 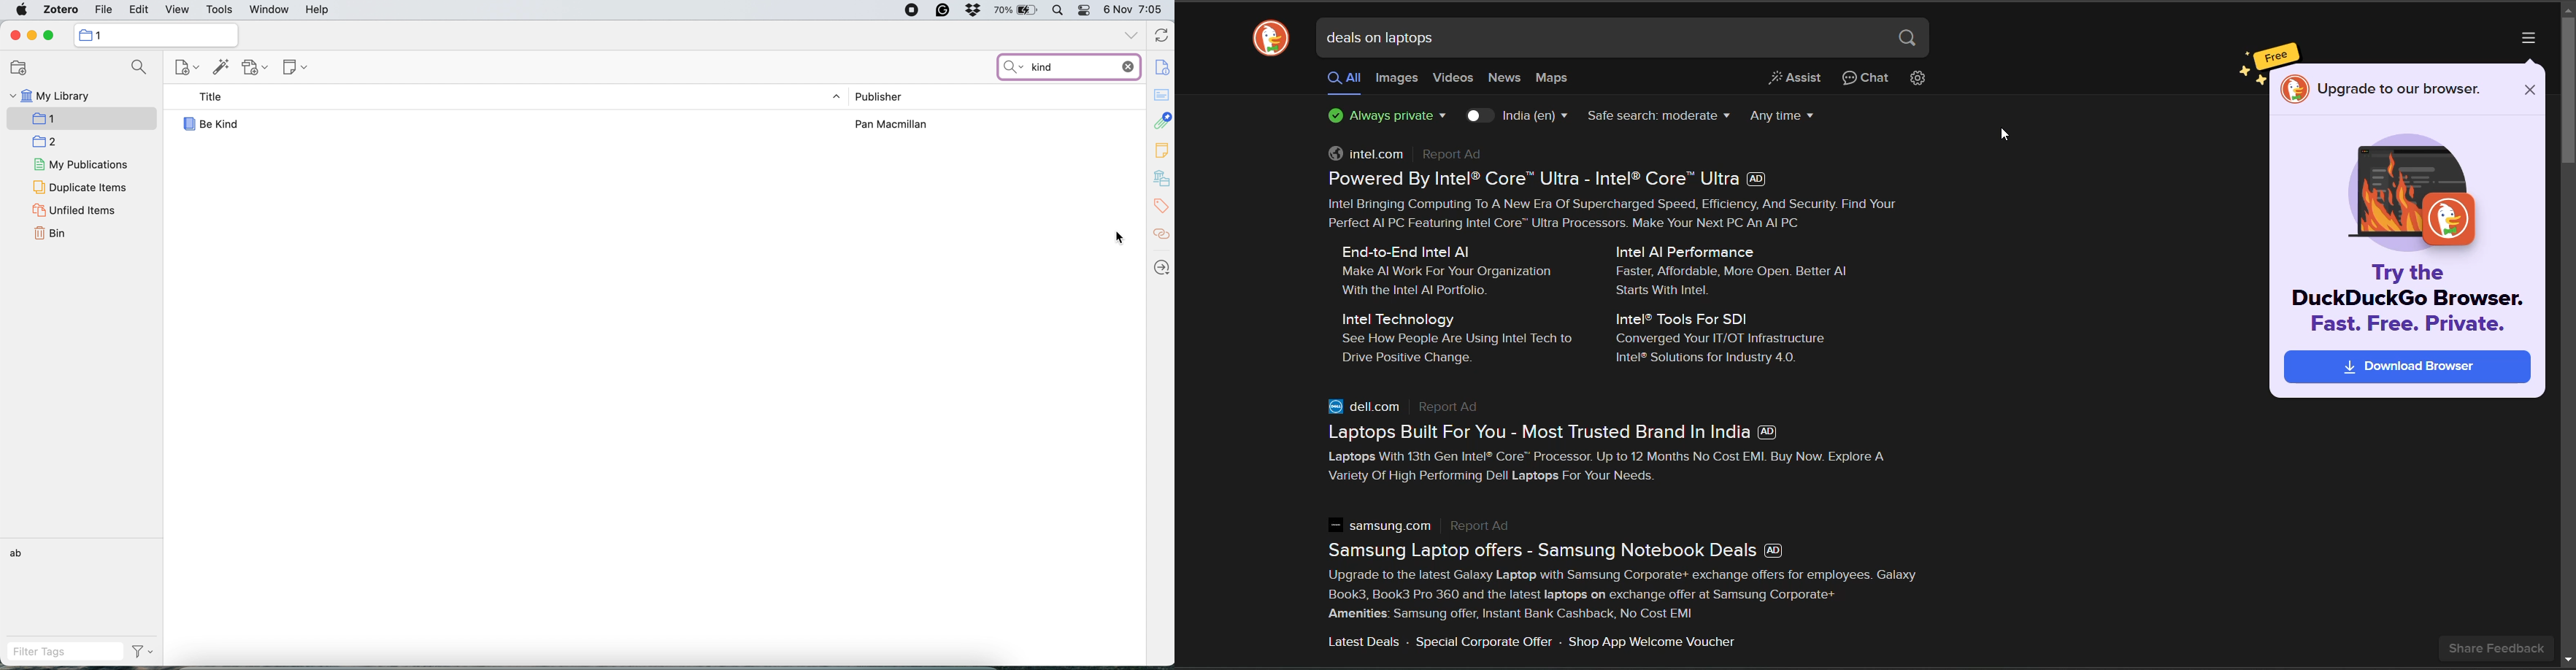 What do you see at coordinates (1161, 237) in the screenshot?
I see `related` at bounding box center [1161, 237].